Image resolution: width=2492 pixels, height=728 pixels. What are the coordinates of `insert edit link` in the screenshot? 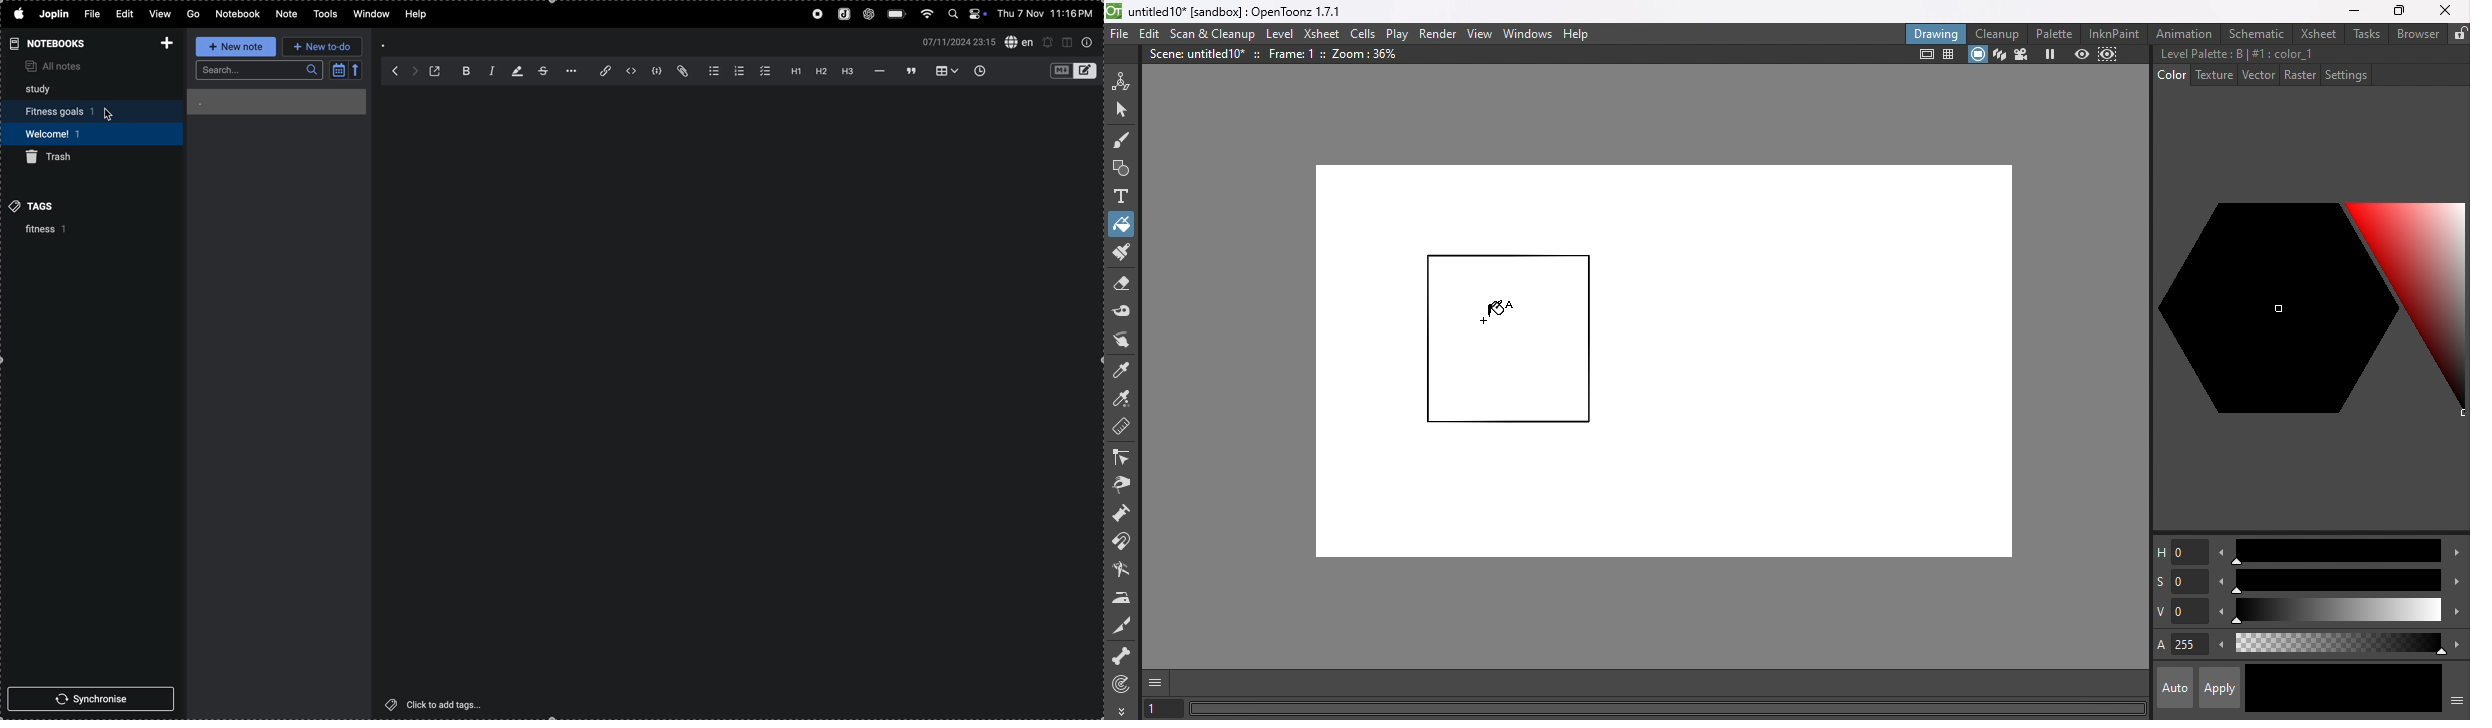 It's located at (600, 70).